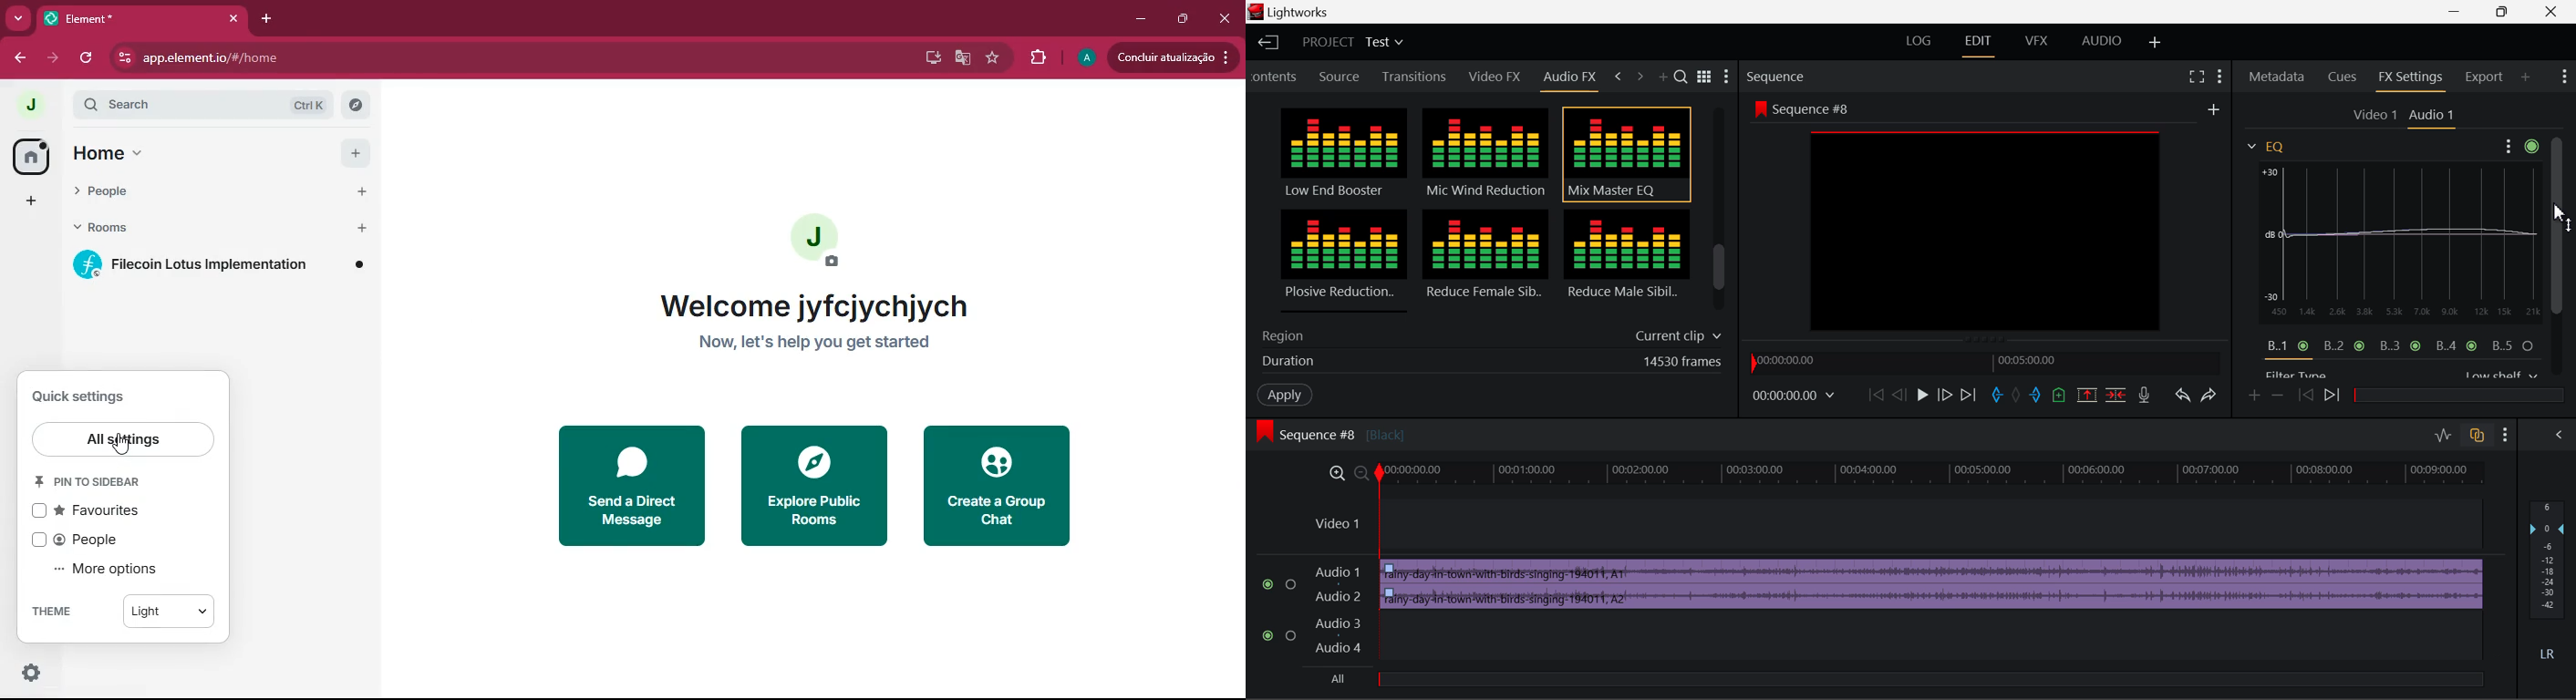  Describe the element at coordinates (28, 103) in the screenshot. I see `profile` at that location.